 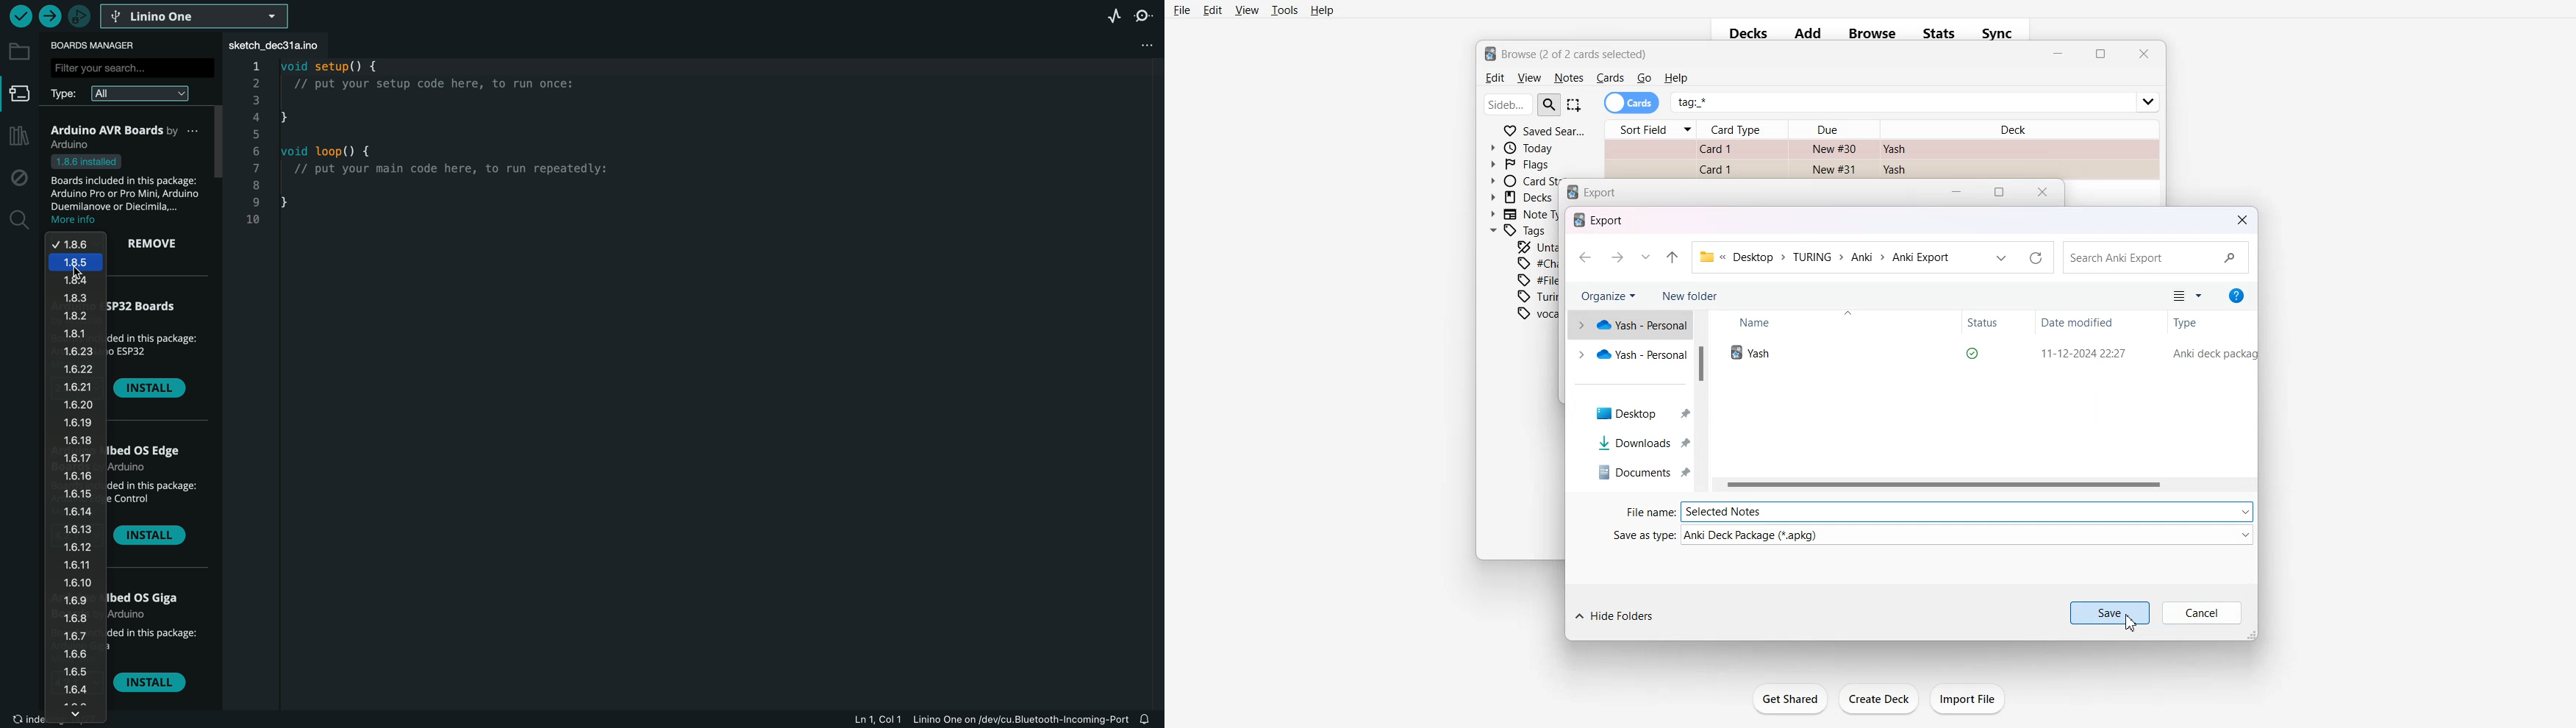 What do you see at coordinates (1881, 157) in the screenshot?
I see `Card File` at bounding box center [1881, 157].